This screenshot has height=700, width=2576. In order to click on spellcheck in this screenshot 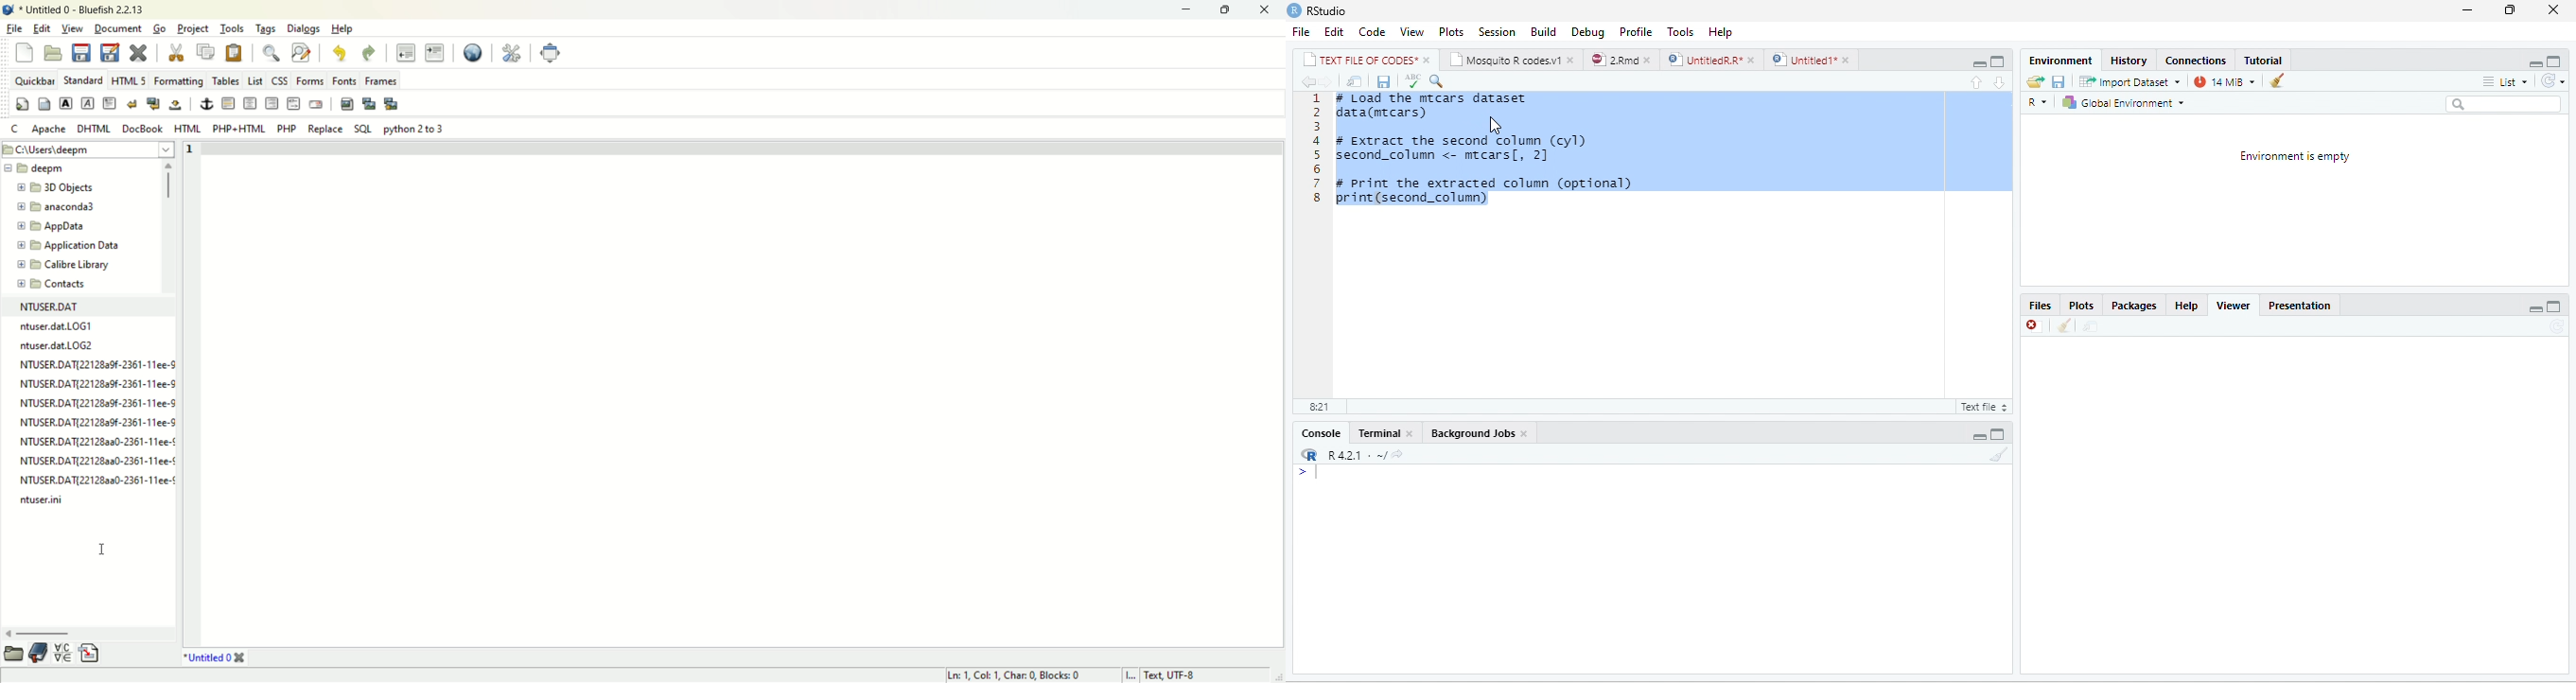, I will do `click(1411, 81)`.